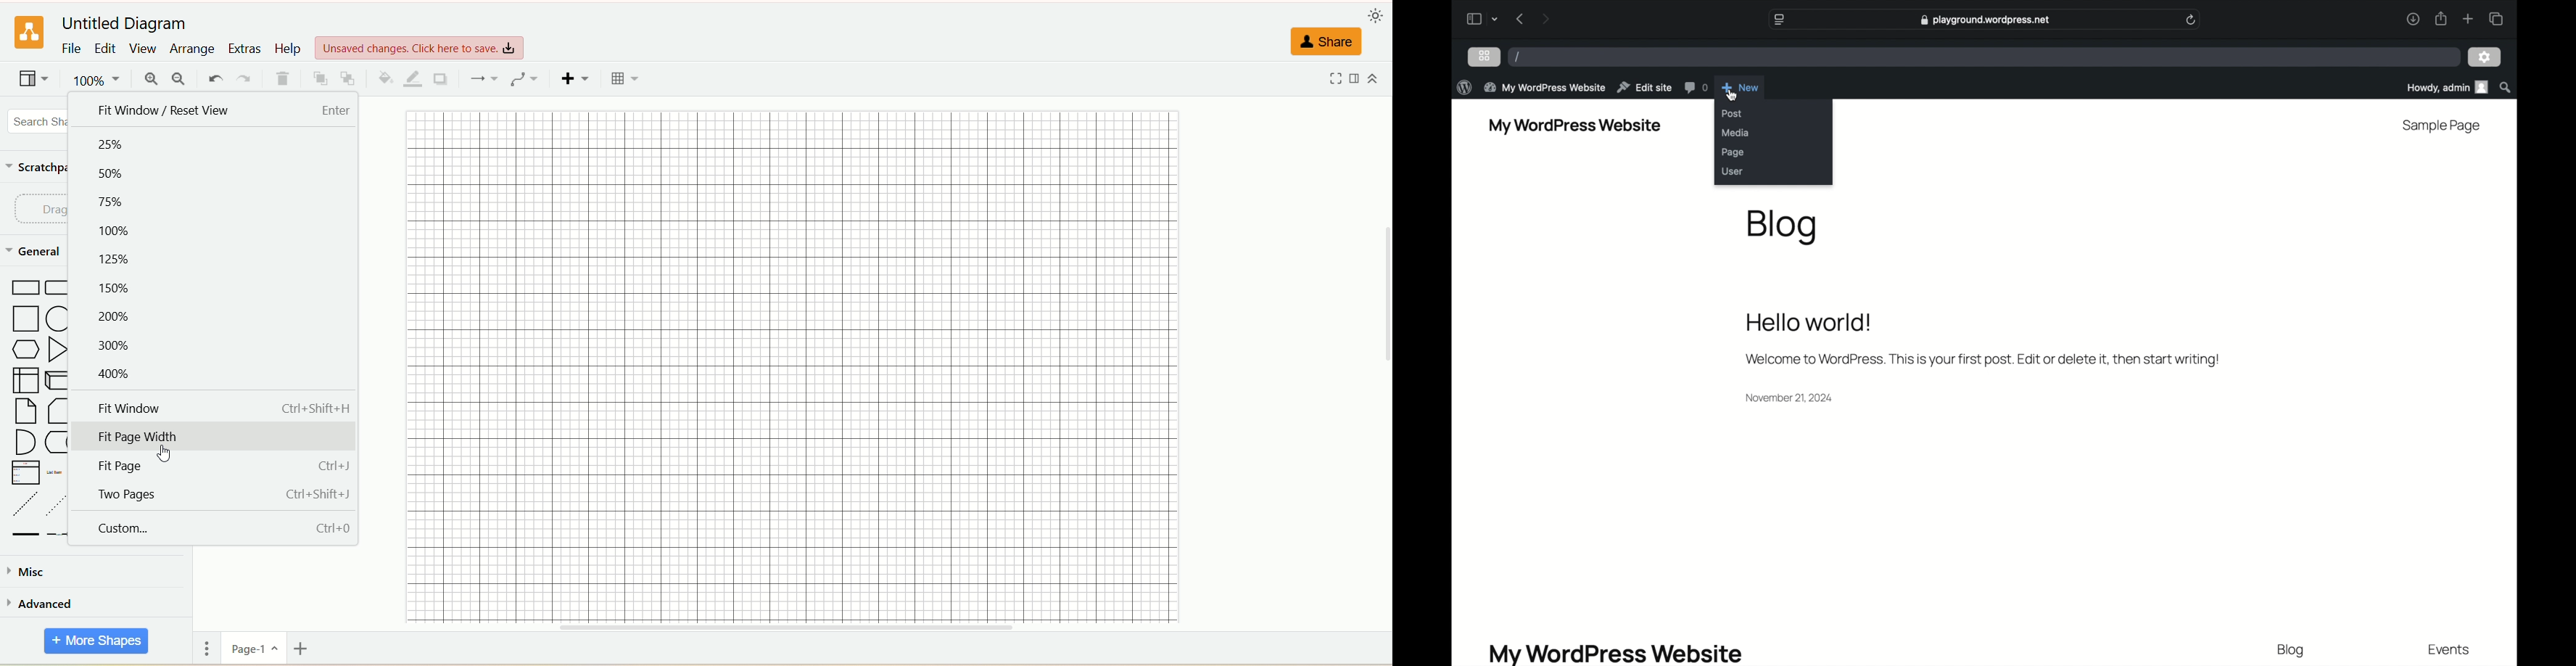  Describe the element at coordinates (207, 647) in the screenshot. I see `pages` at that location.